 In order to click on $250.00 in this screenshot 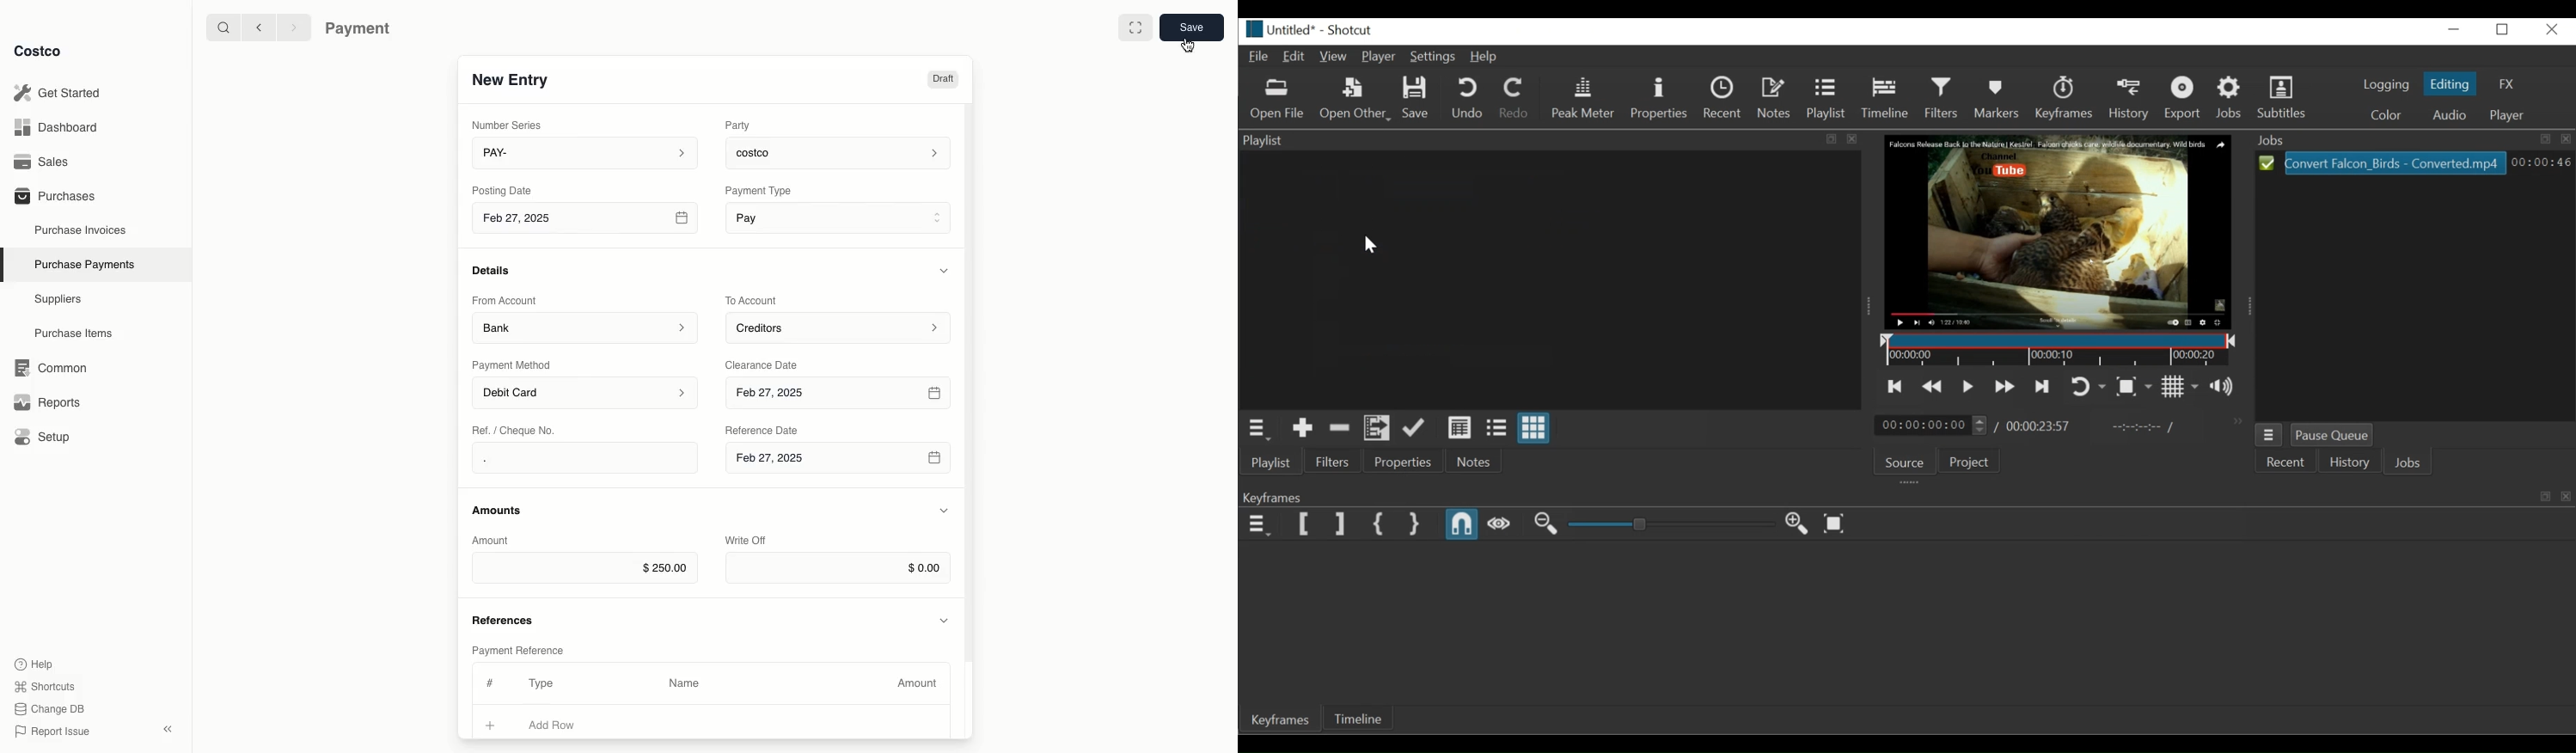, I will do `click(584, 567)`.